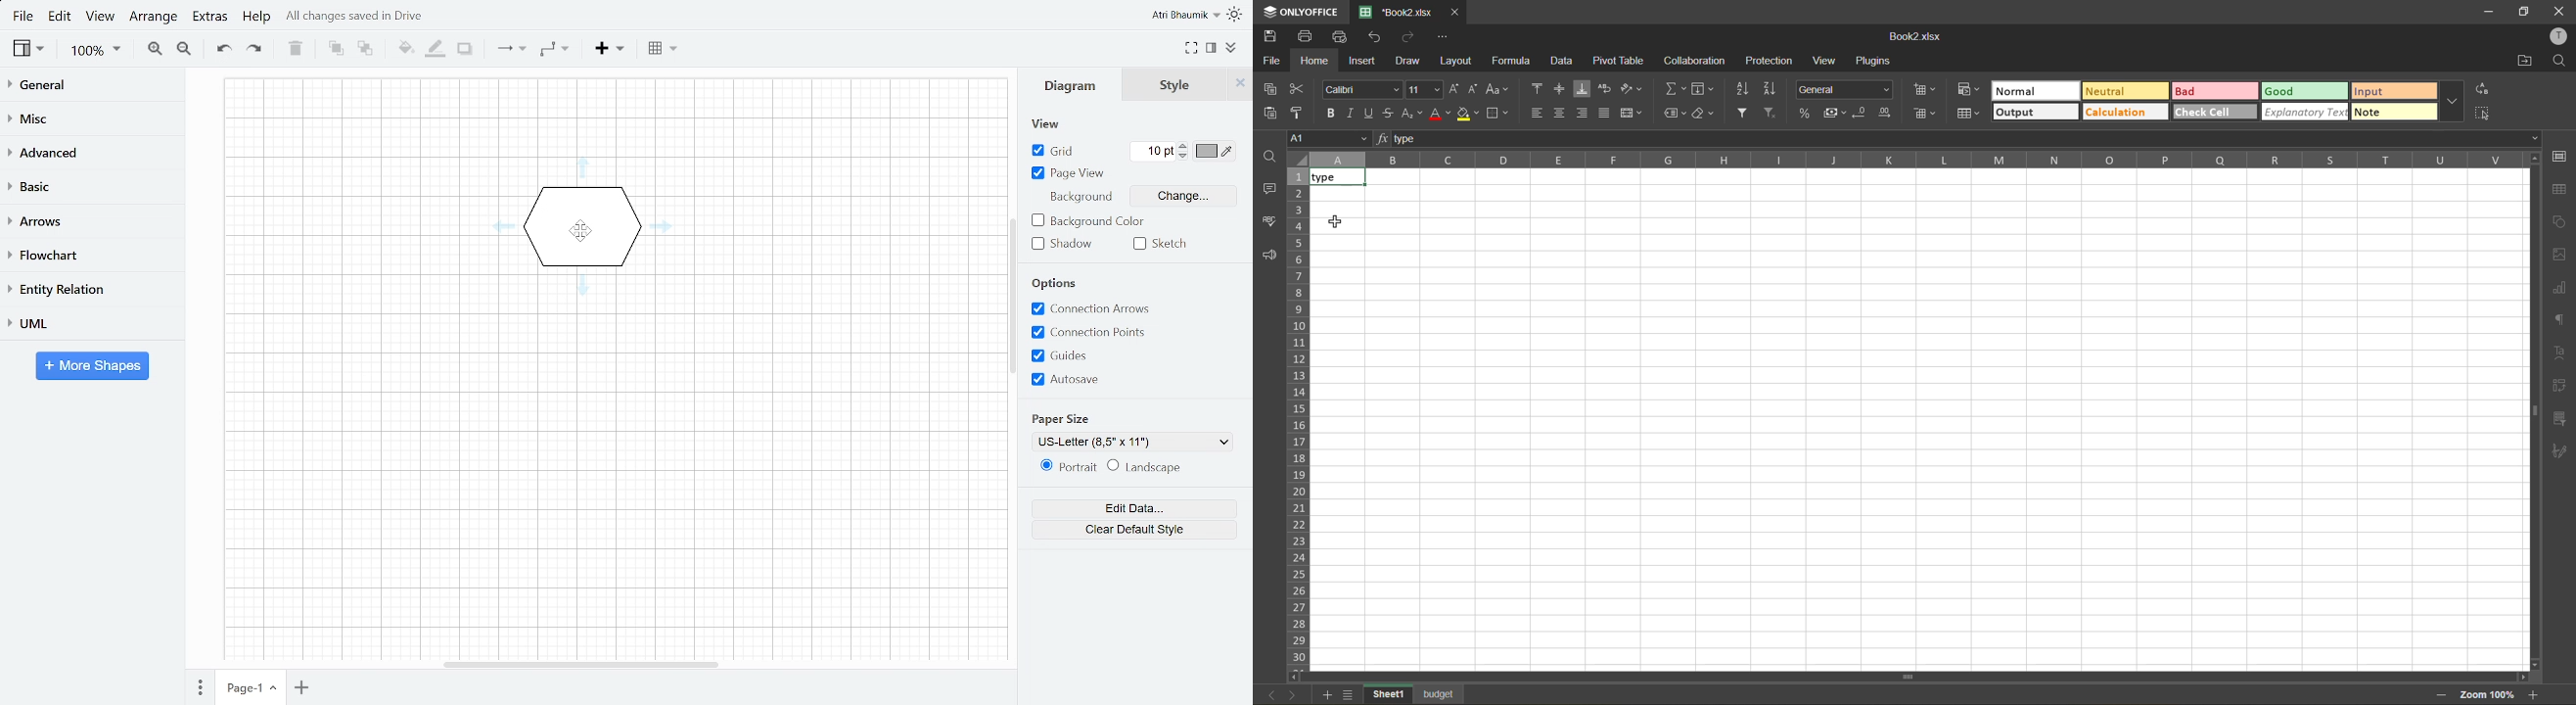  Describe the element at coordinates (155, 18) in the screenshot. I see `Arrange` at that location.